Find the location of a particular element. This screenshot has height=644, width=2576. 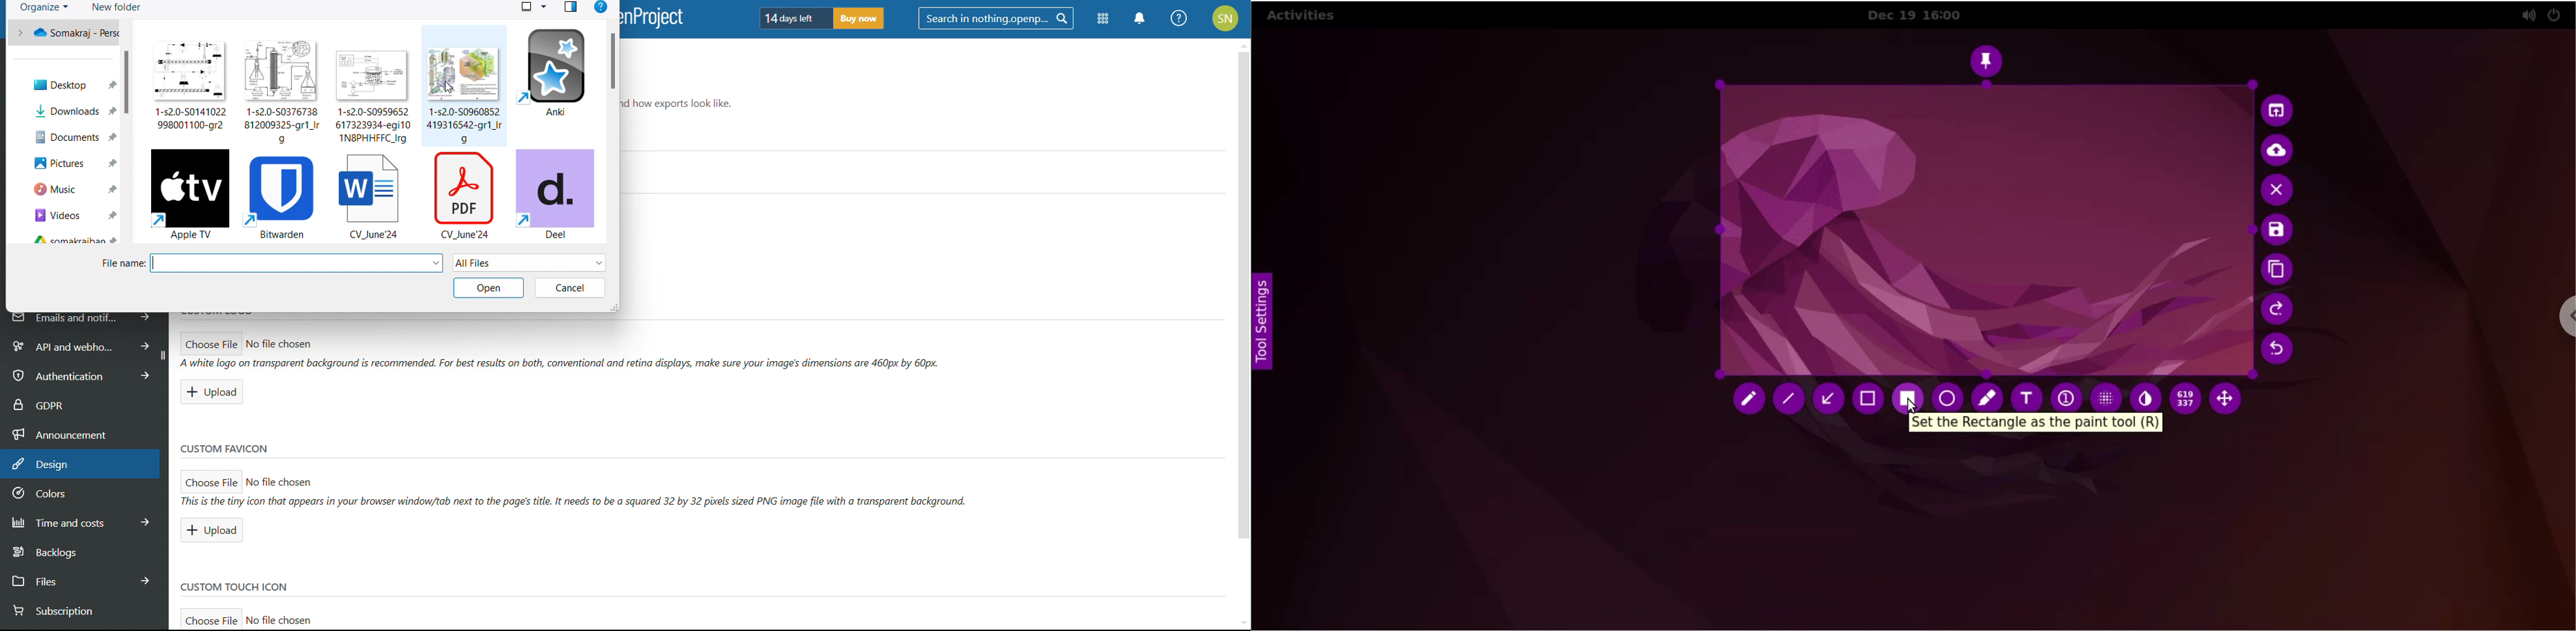

files in folder is located at coordinates (182, 81).